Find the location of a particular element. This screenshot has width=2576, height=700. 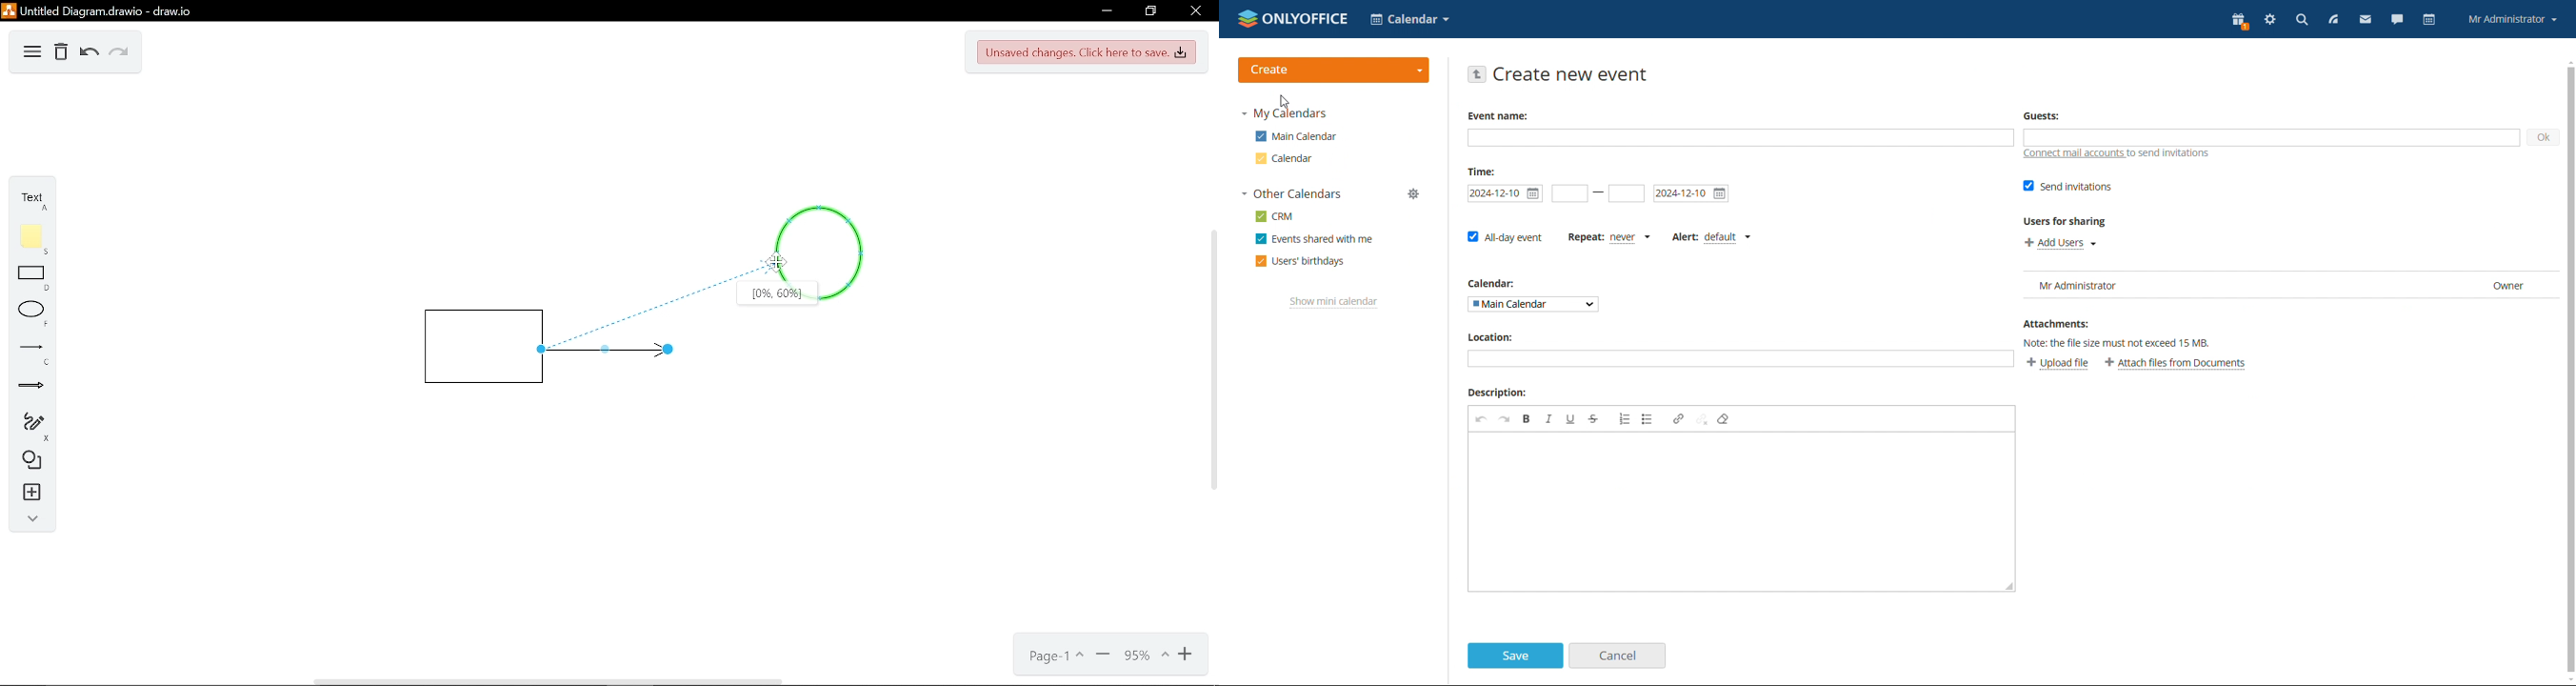

Rectangle is located at coordinates (28, 278).